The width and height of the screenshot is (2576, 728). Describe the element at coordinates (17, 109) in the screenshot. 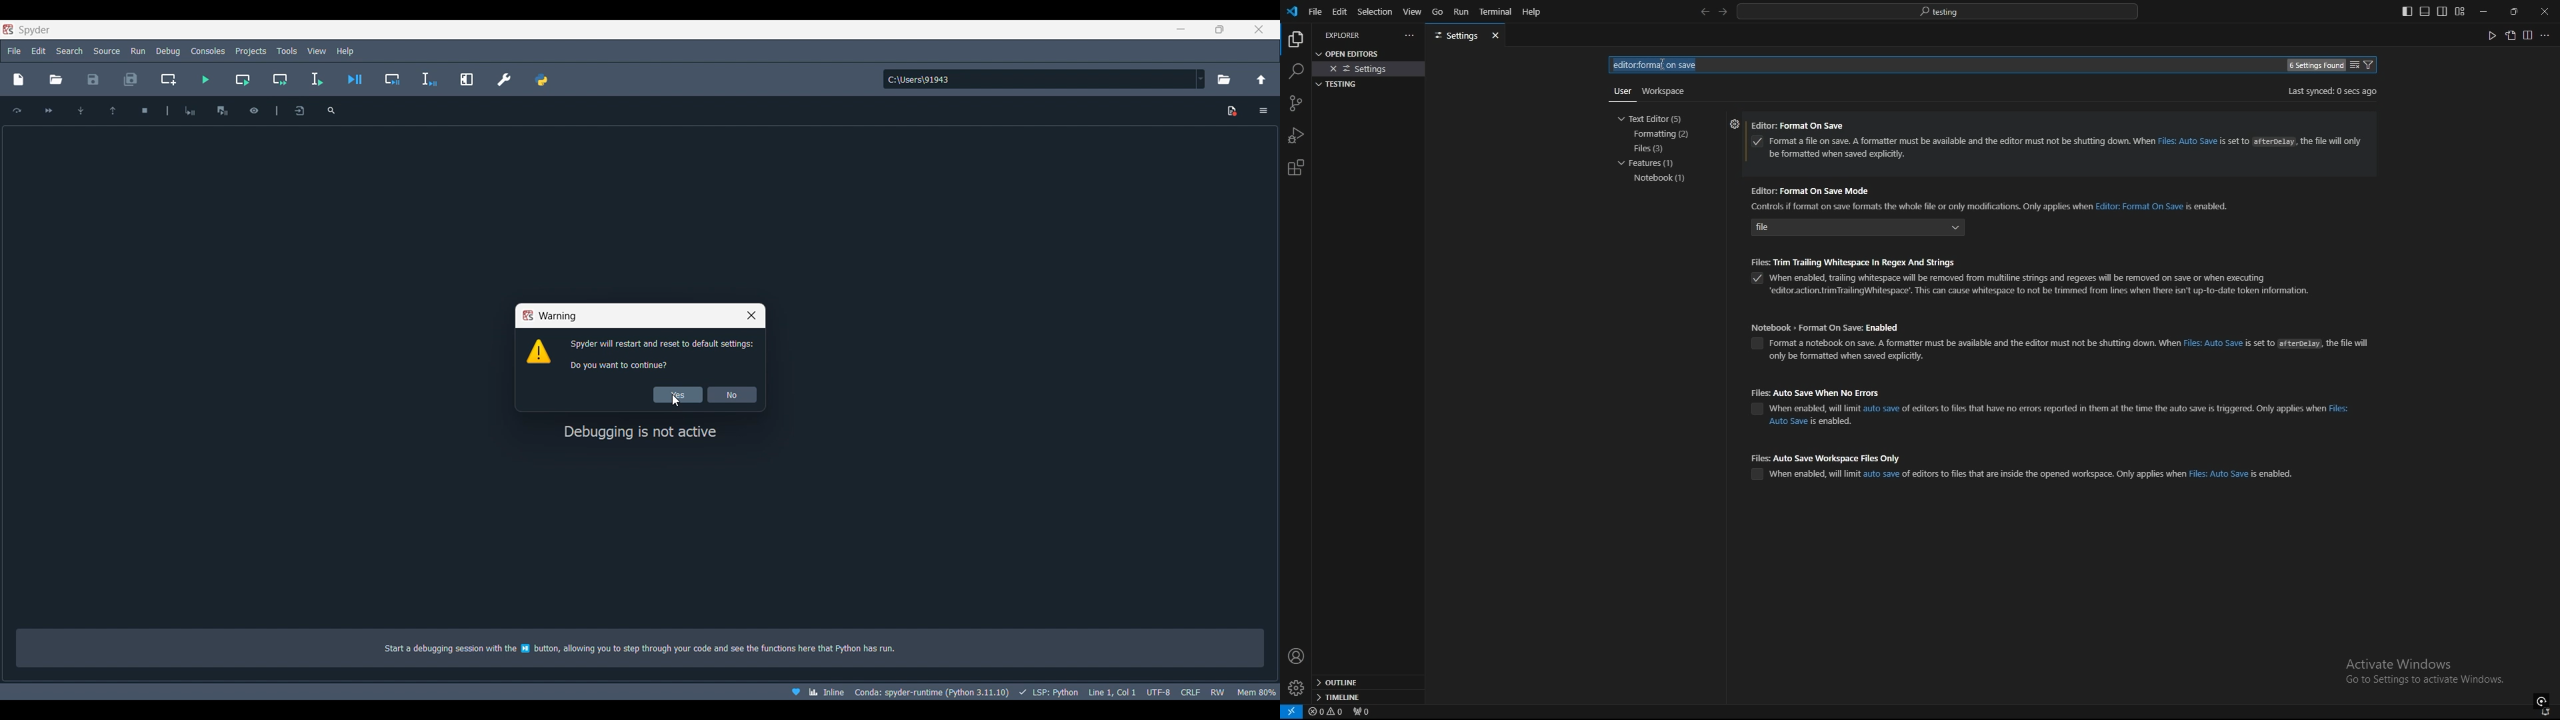

I see `reload` at that location.